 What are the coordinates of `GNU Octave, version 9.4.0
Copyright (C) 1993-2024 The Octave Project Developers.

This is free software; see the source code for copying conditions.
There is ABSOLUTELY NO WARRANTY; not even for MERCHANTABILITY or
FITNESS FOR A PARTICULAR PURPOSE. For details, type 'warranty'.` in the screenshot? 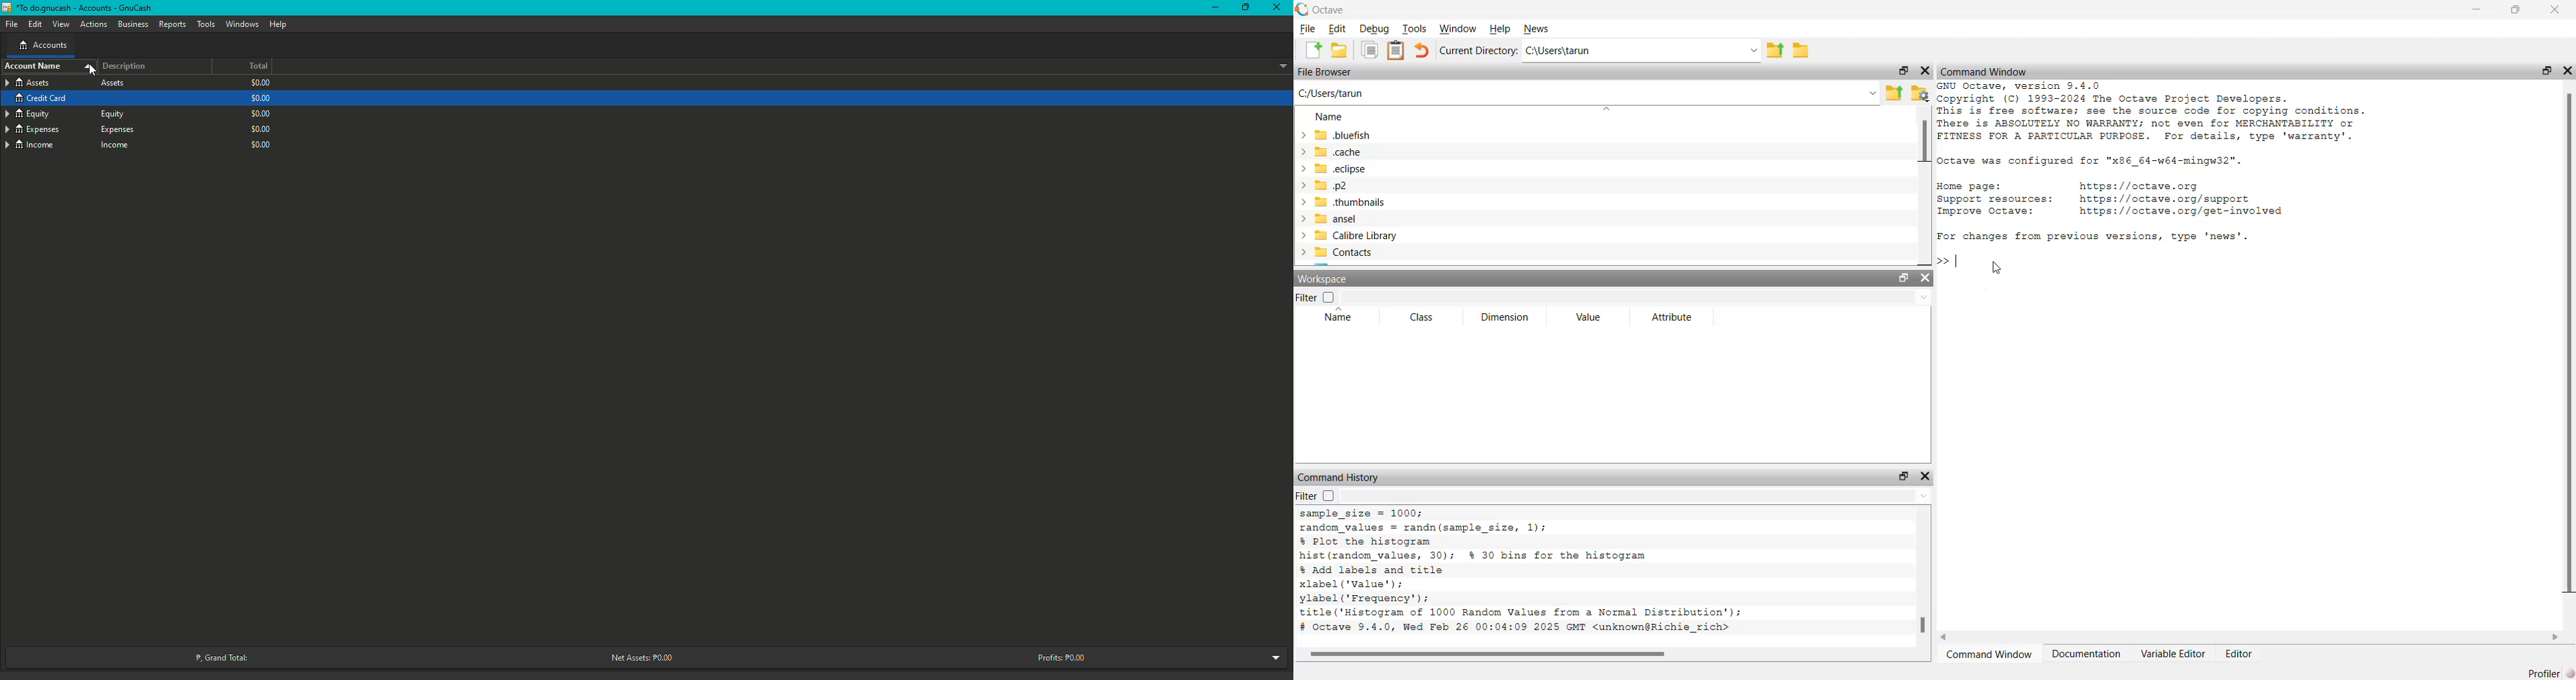 It's located at (2153, 113).